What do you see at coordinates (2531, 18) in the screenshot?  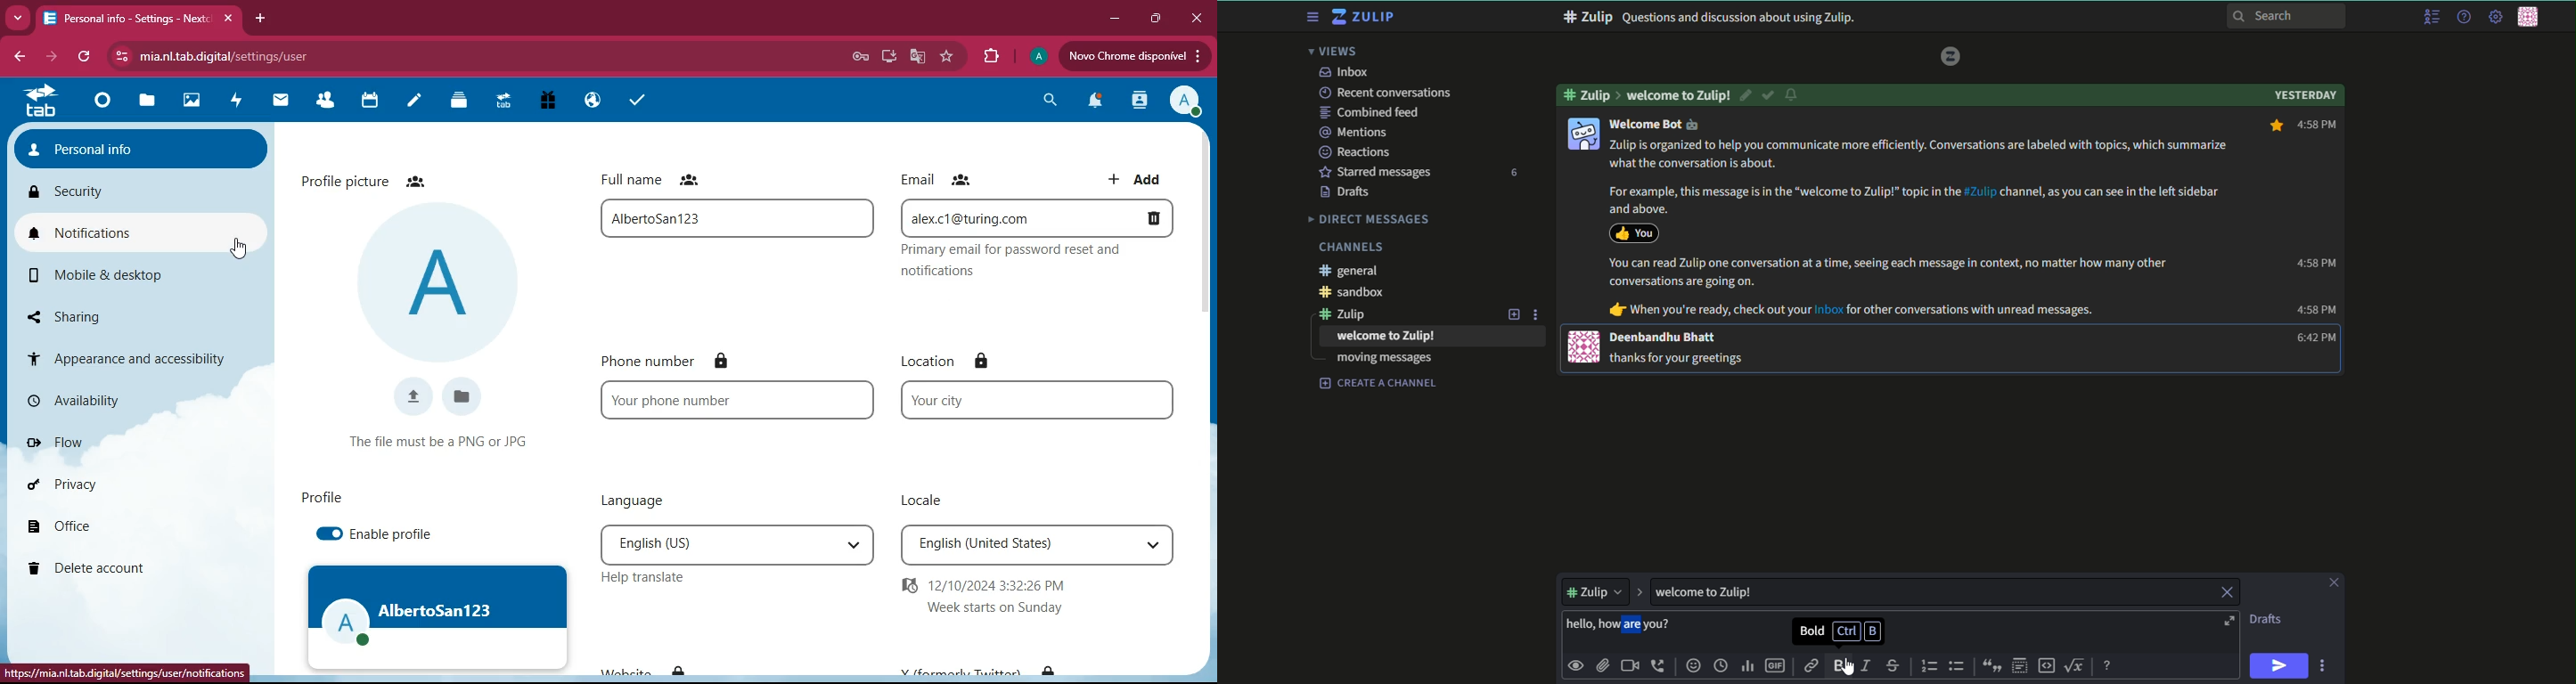 I see `personal menu` at bounding box center [2531, 18].